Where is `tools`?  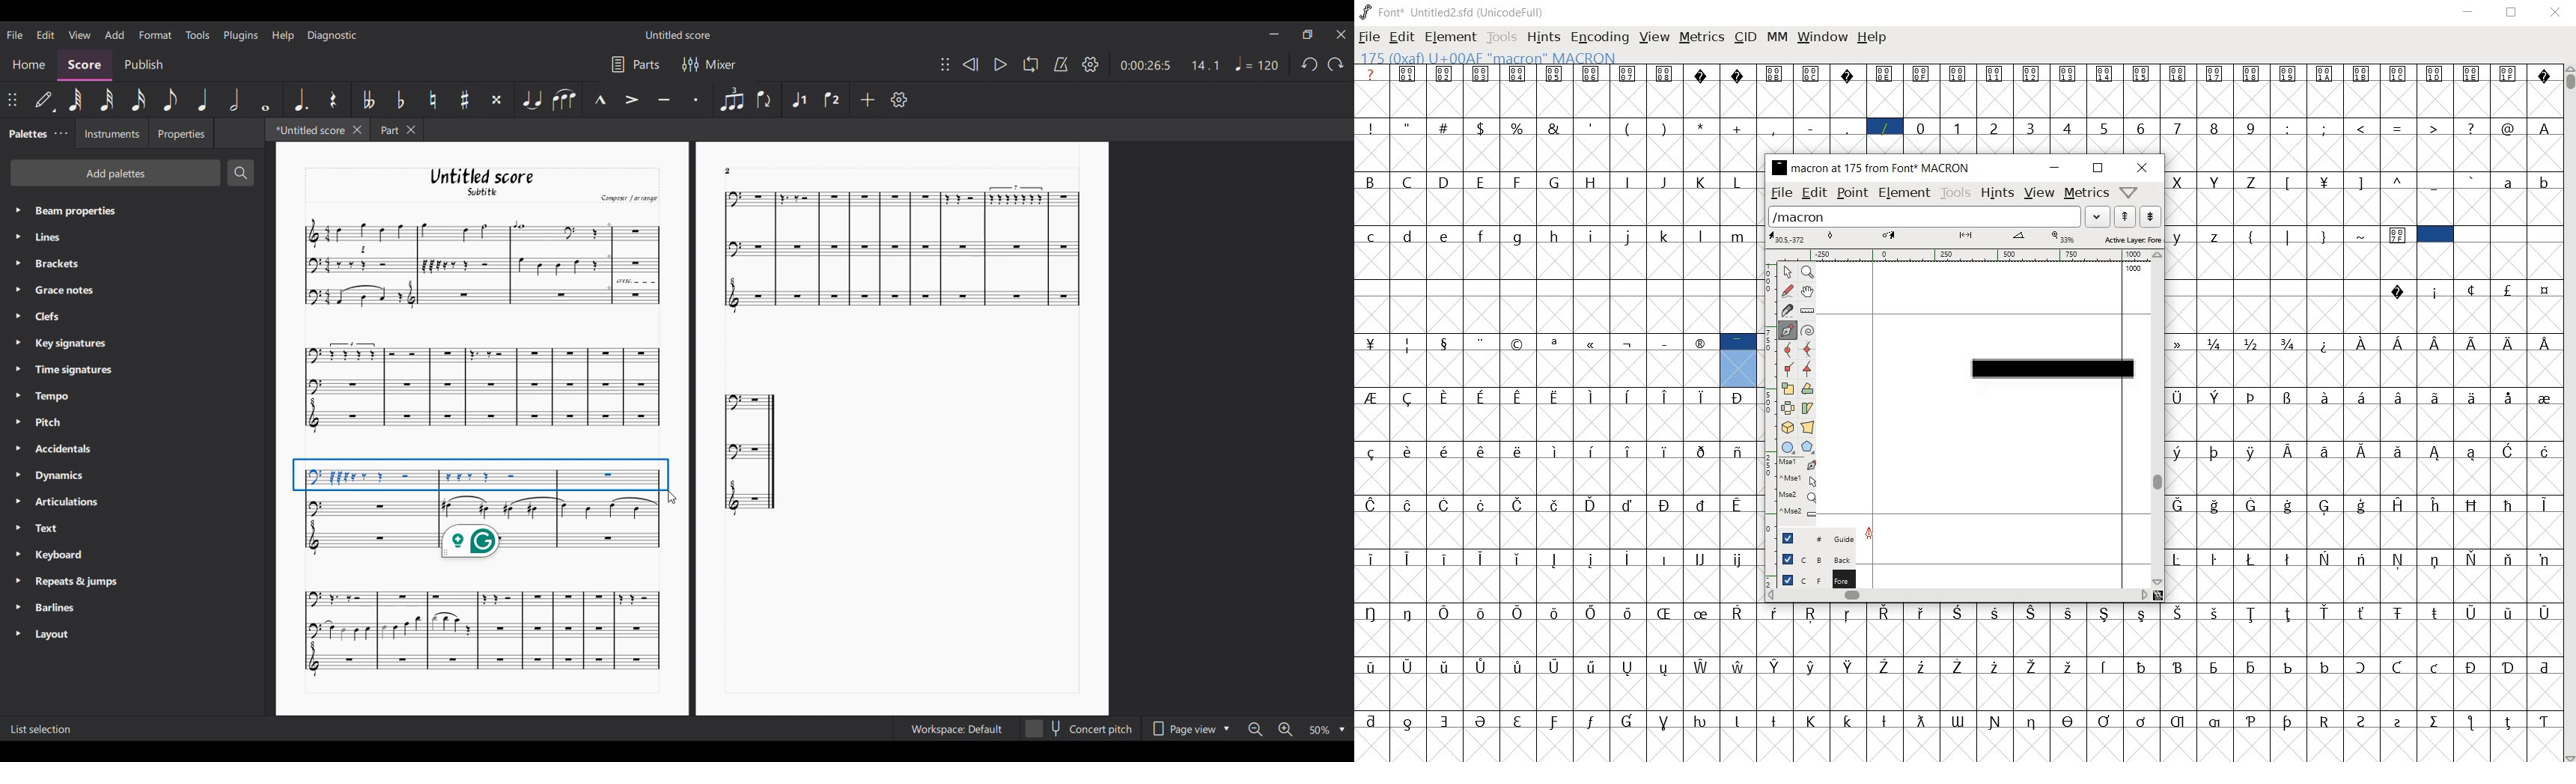
tools is located at coordinates (1955, 191).